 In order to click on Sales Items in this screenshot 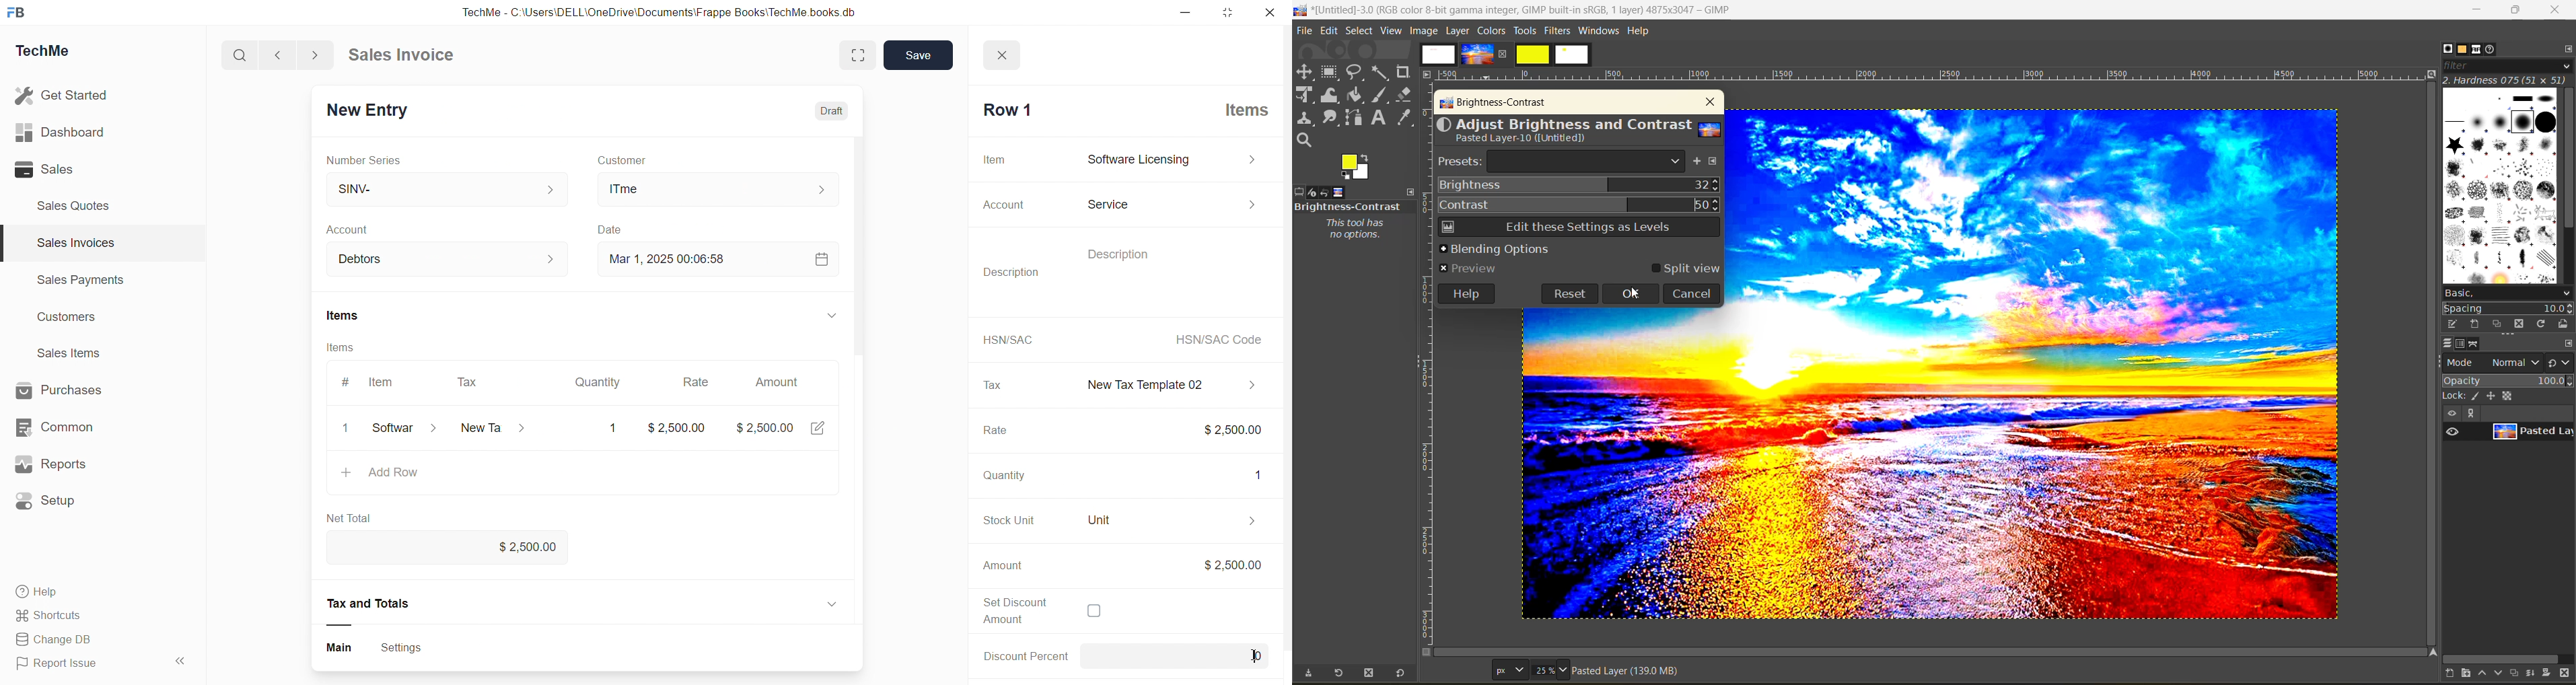, I will do `click(75, 355)`.